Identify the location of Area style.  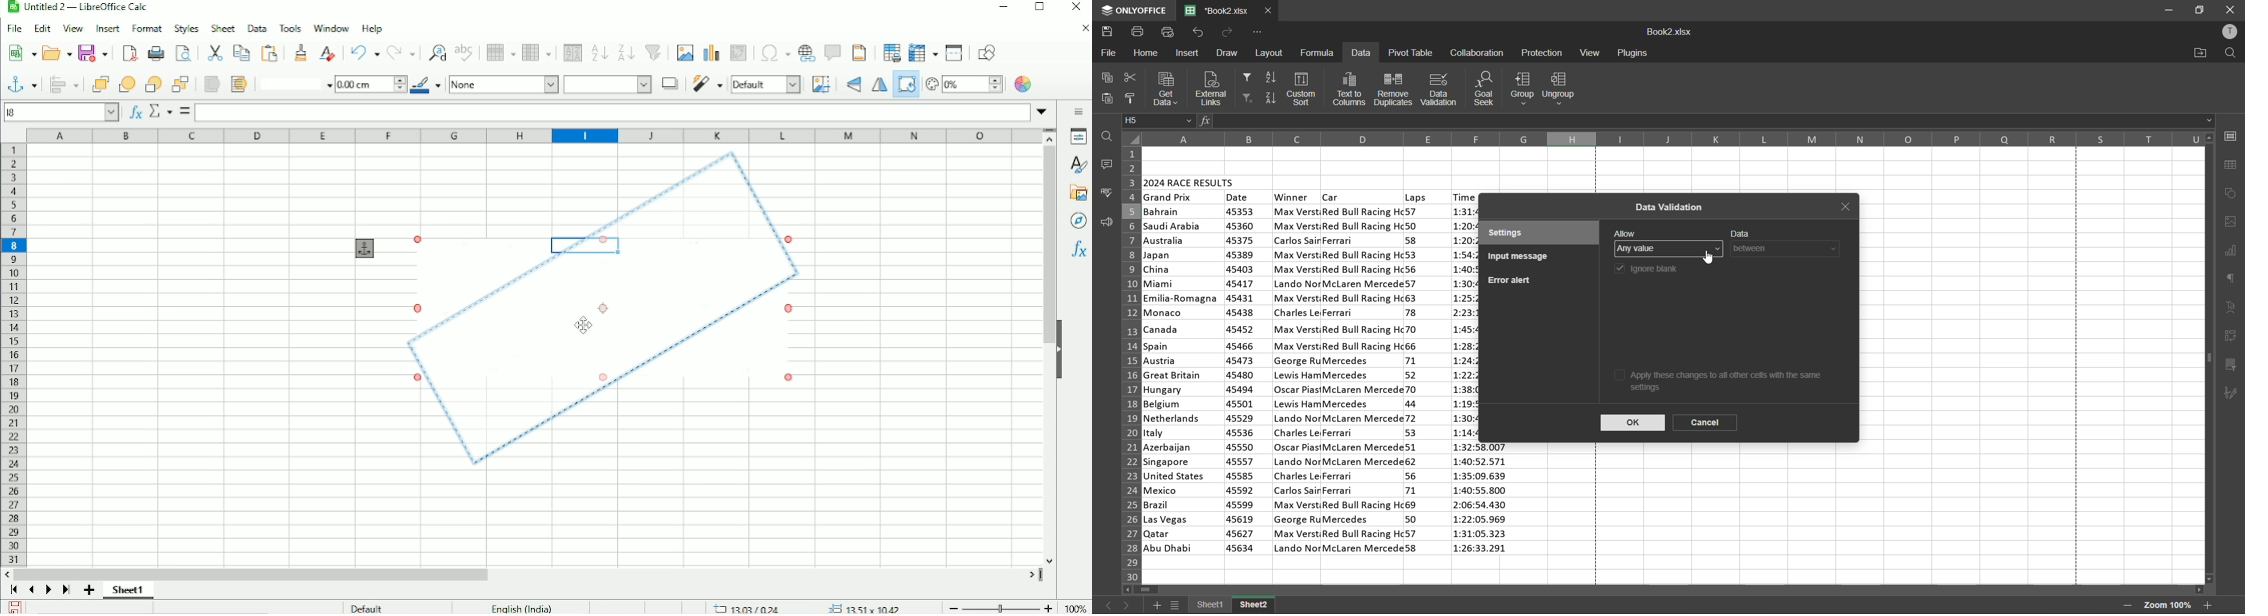
(608, 84).